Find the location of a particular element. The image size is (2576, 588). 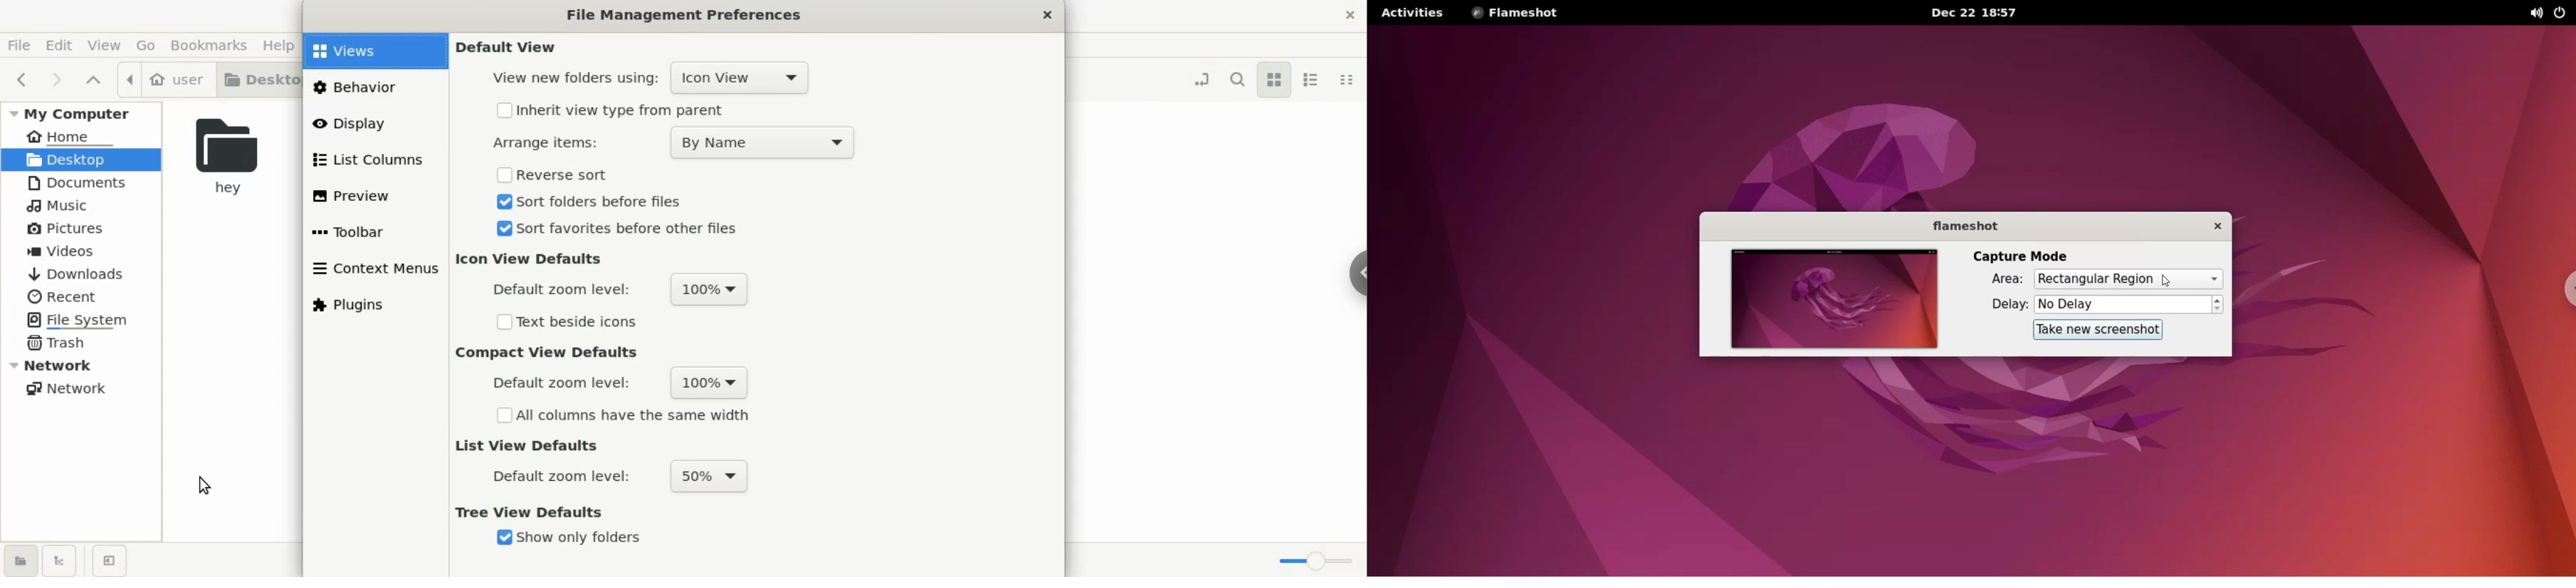

go  is located at coordinates (148, 45).